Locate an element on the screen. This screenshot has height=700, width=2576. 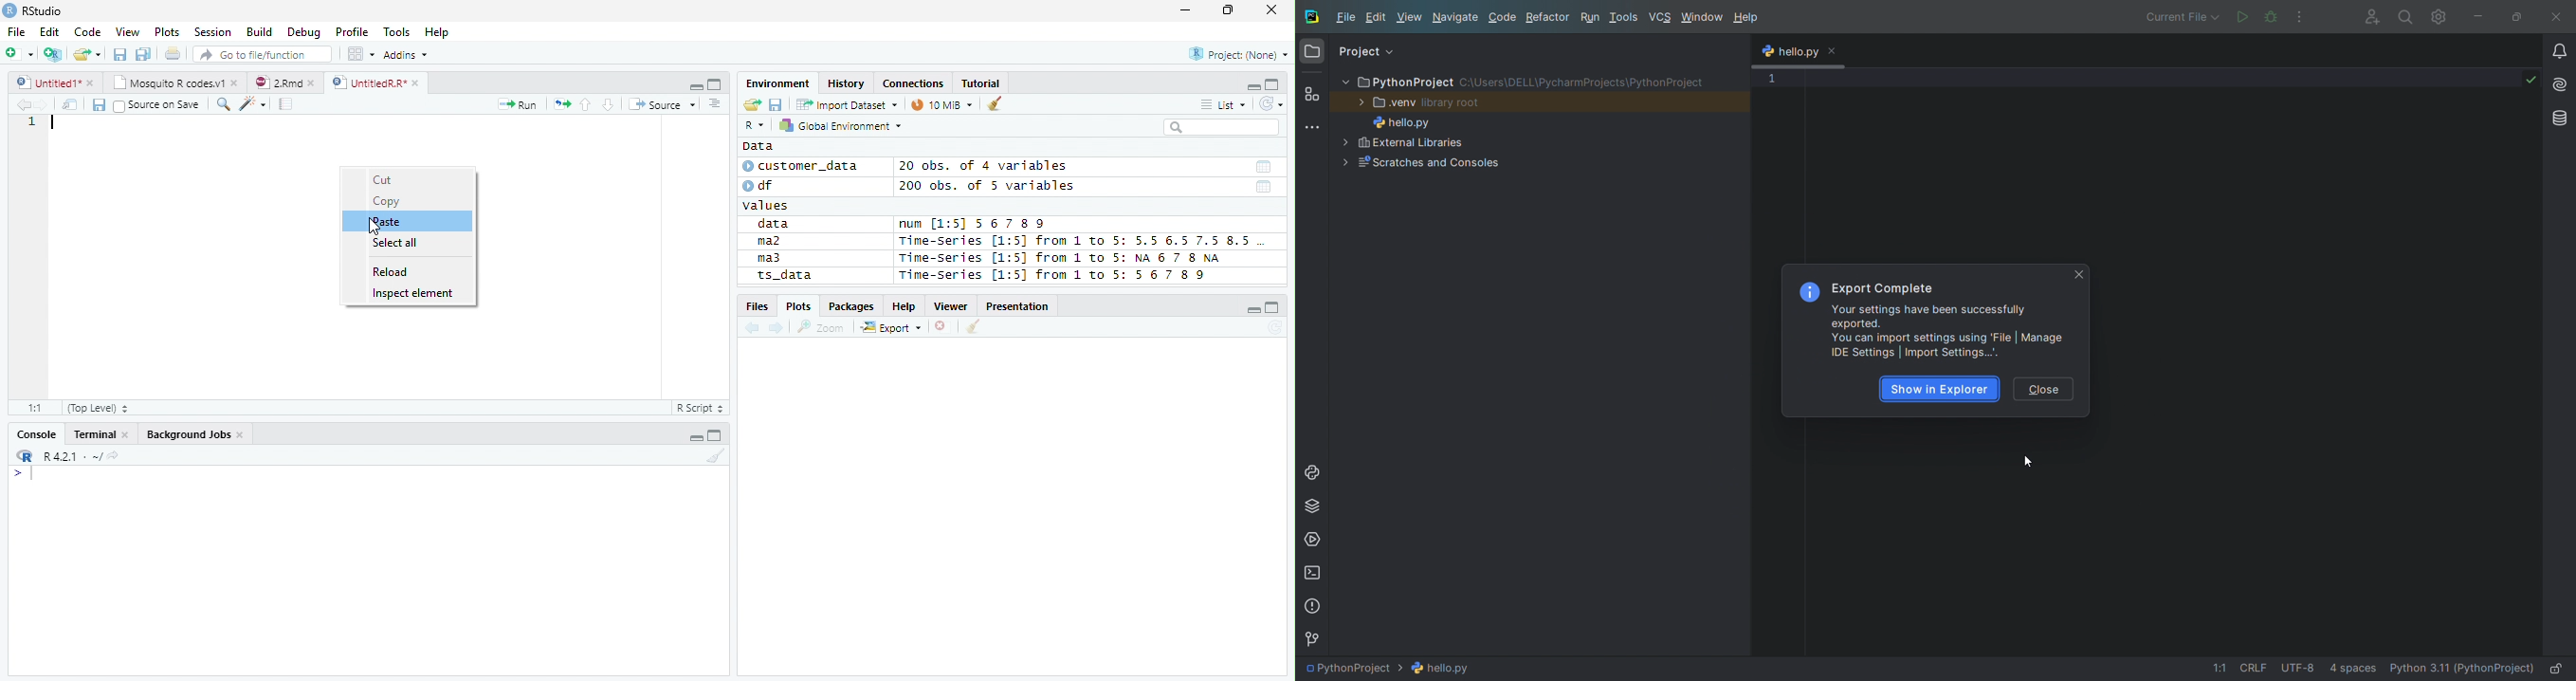
1 is located at coordinates (1771, 79).